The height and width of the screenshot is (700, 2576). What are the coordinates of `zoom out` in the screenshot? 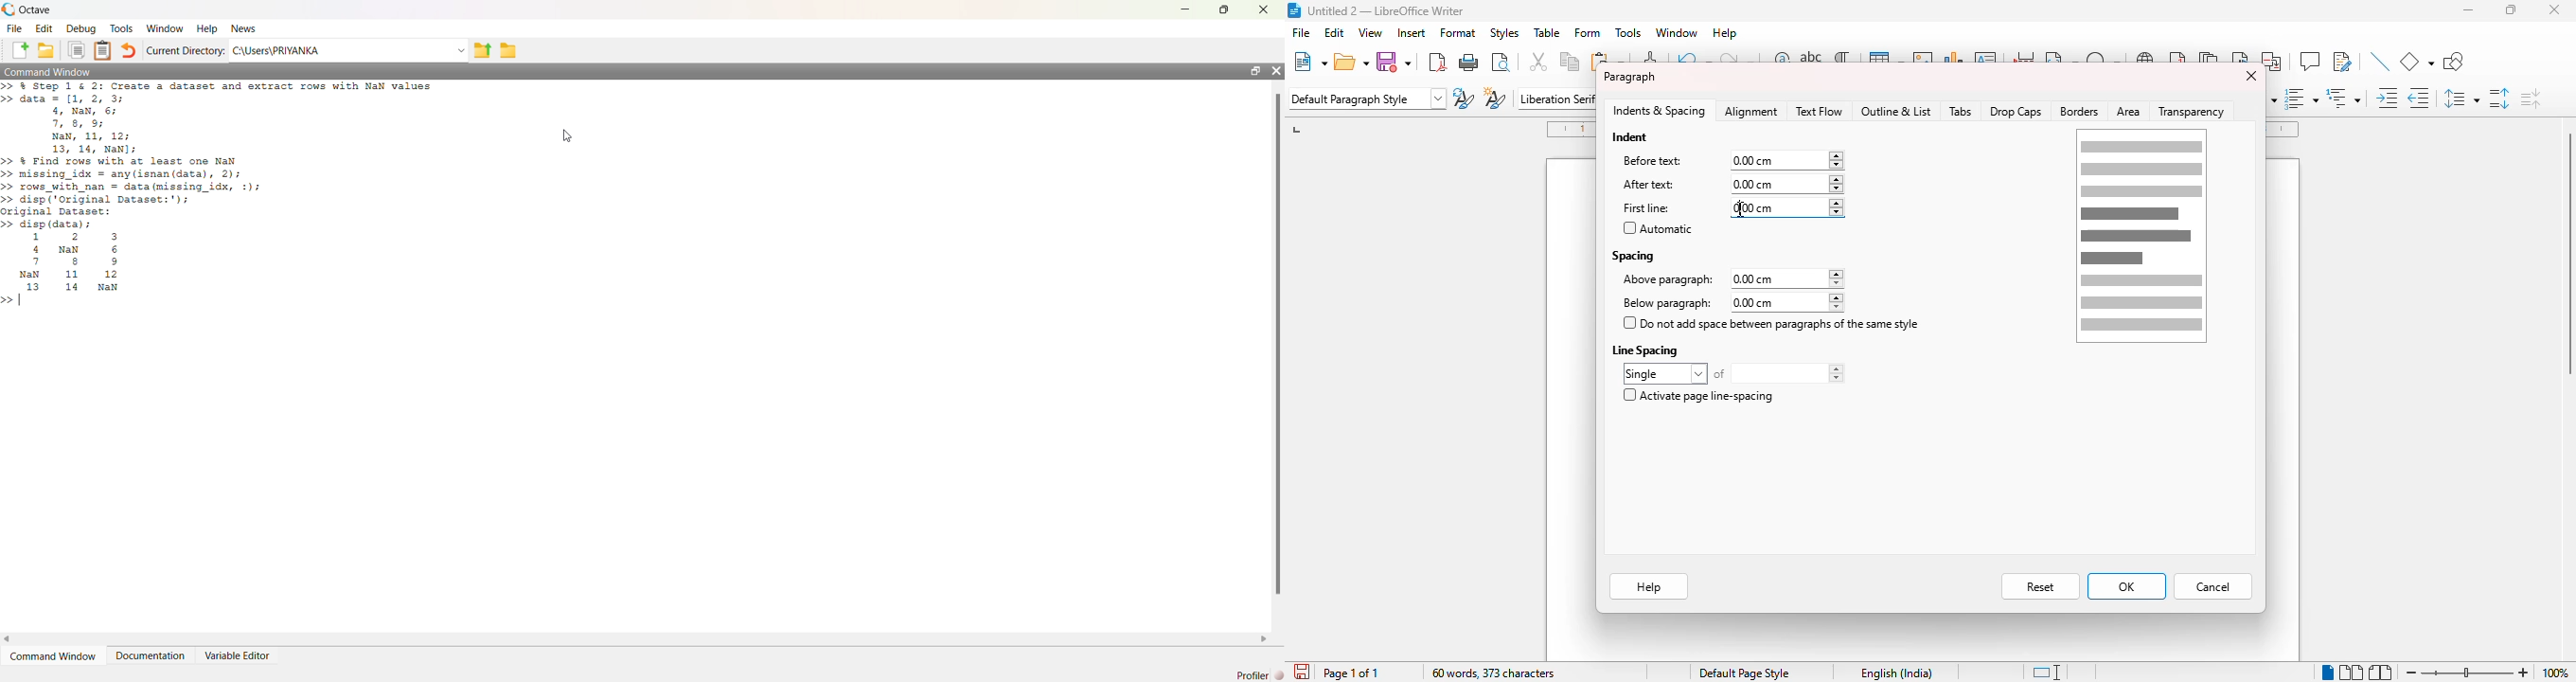 It's located at (2411, 673).